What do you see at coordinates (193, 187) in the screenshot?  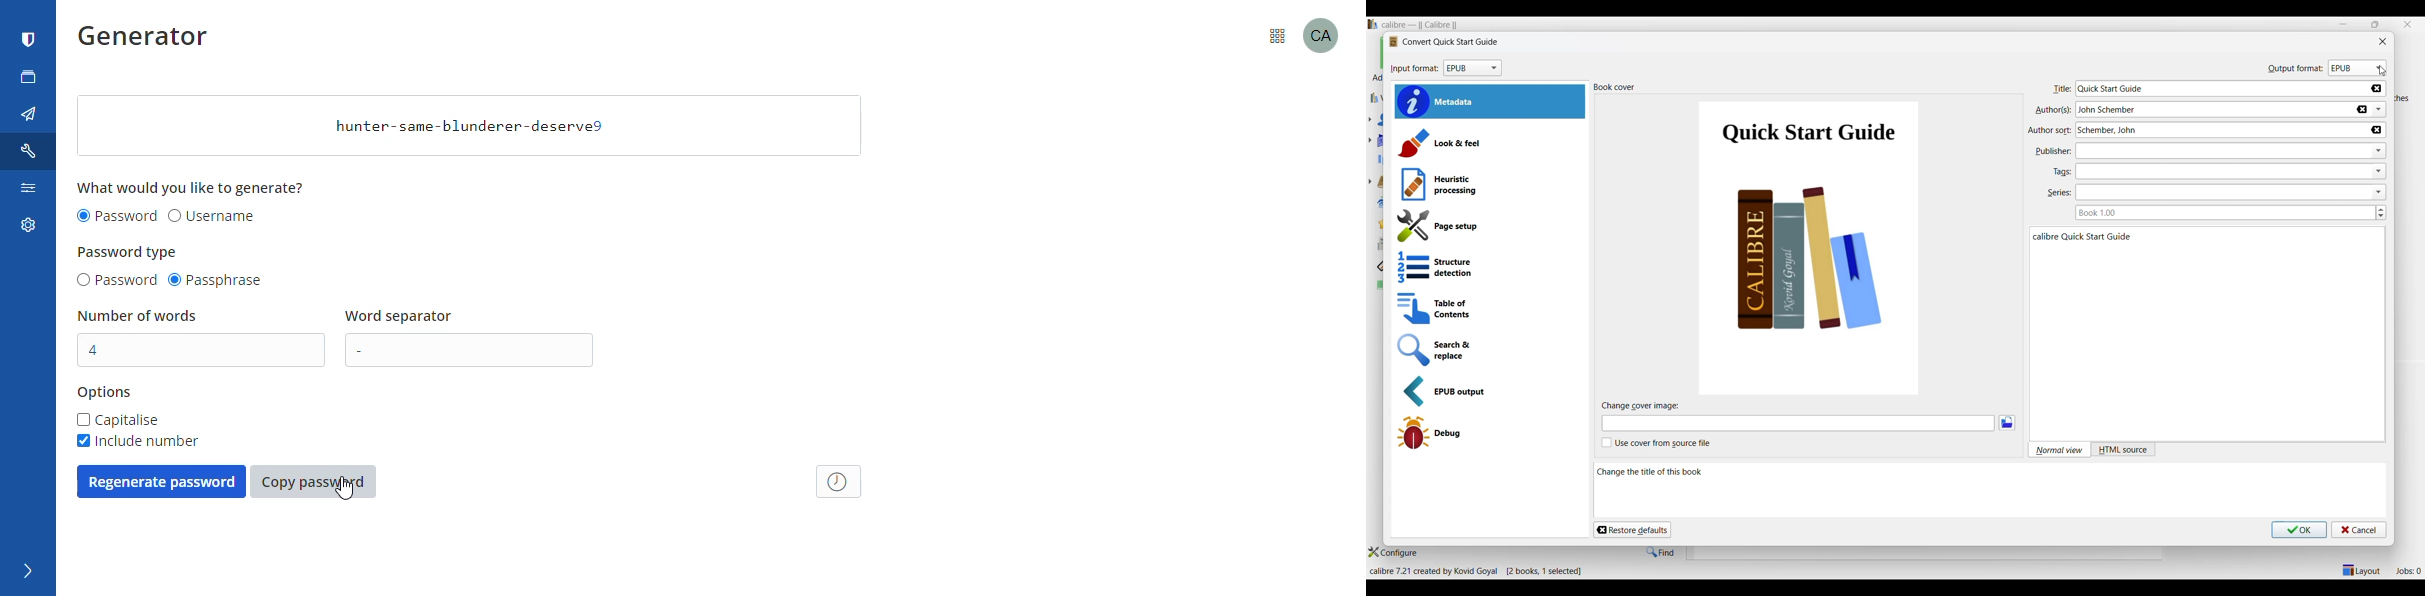 I see `what would you like to generate?` at bounding box center [193, 187].